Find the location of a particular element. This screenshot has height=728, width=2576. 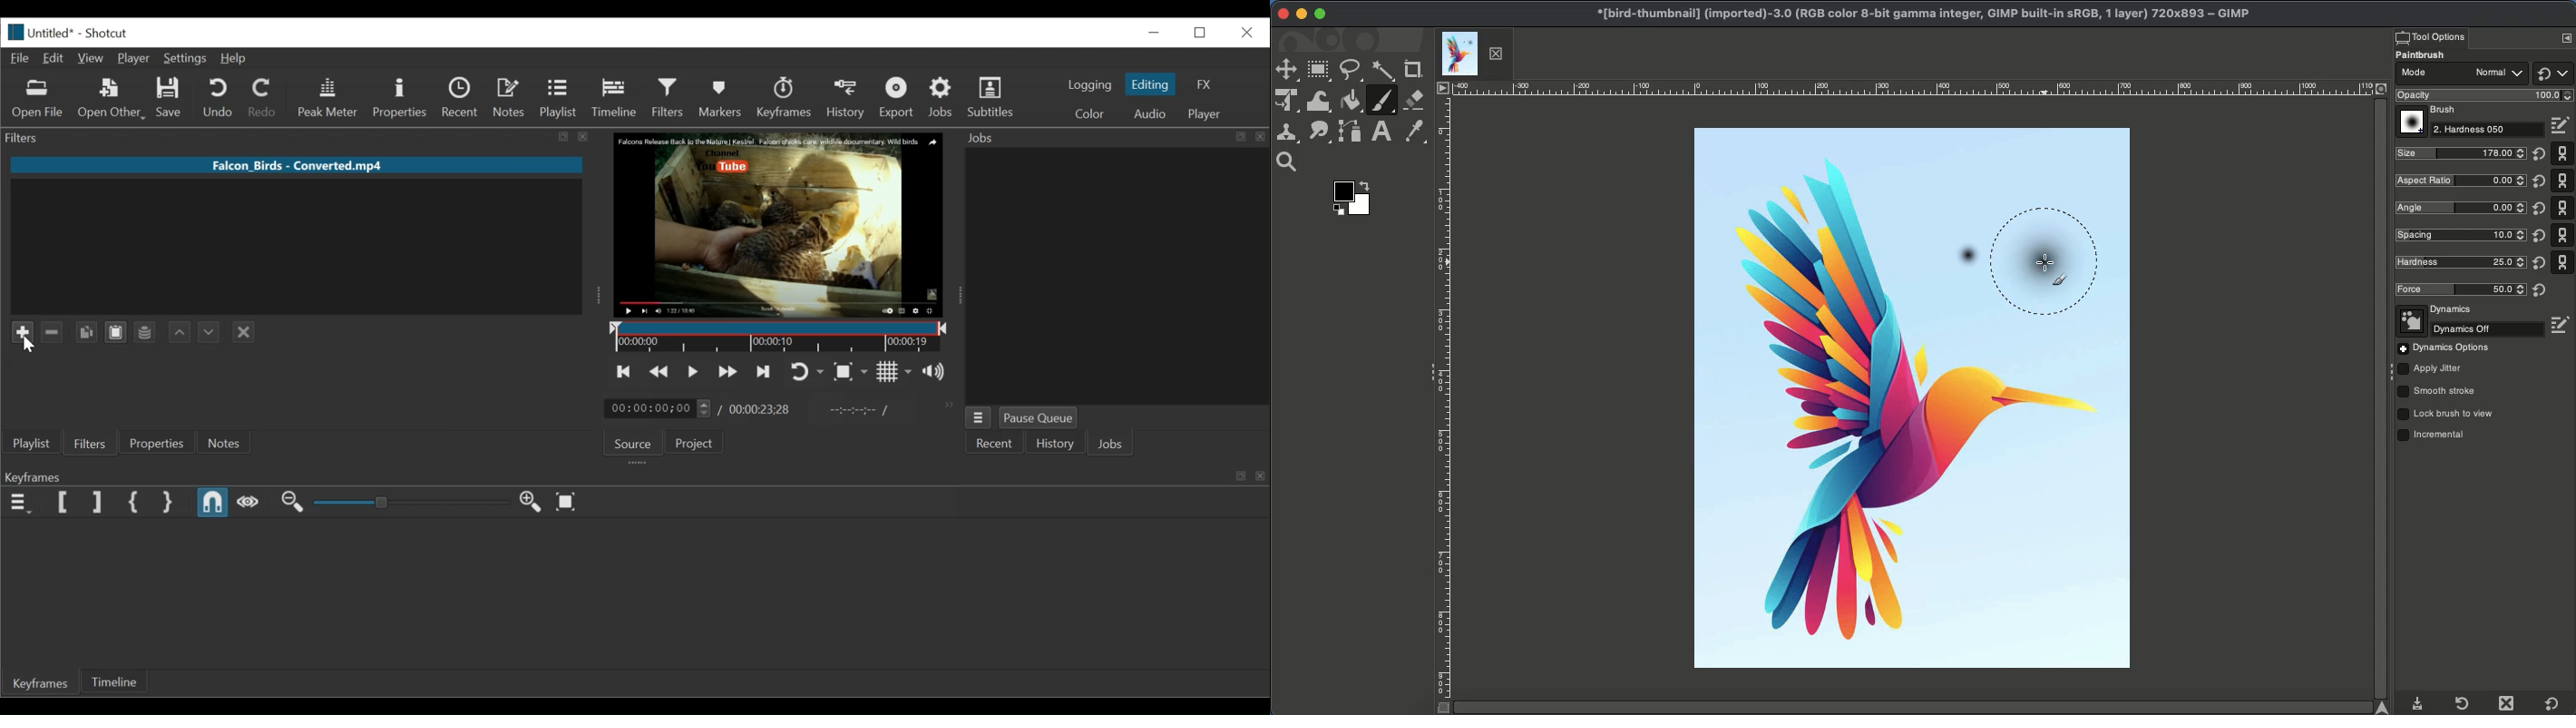

Editing is located at coordinates (1152, 84).